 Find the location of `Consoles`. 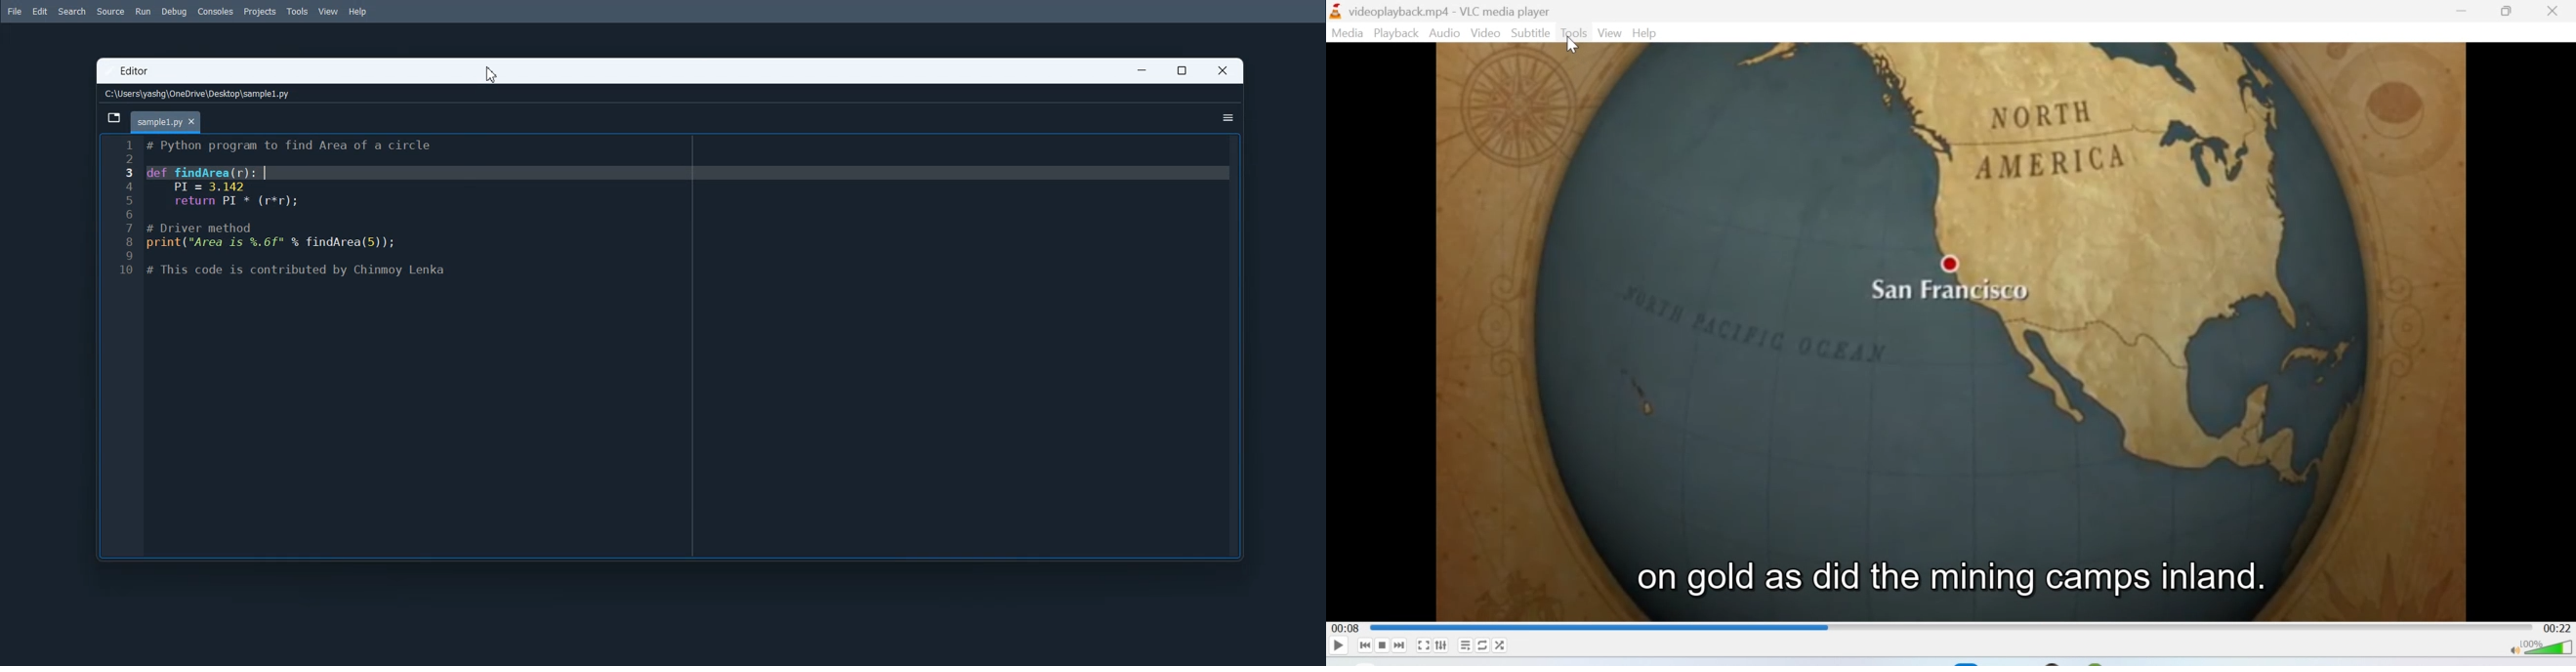

Consoles is located at coordinates (216, 12).